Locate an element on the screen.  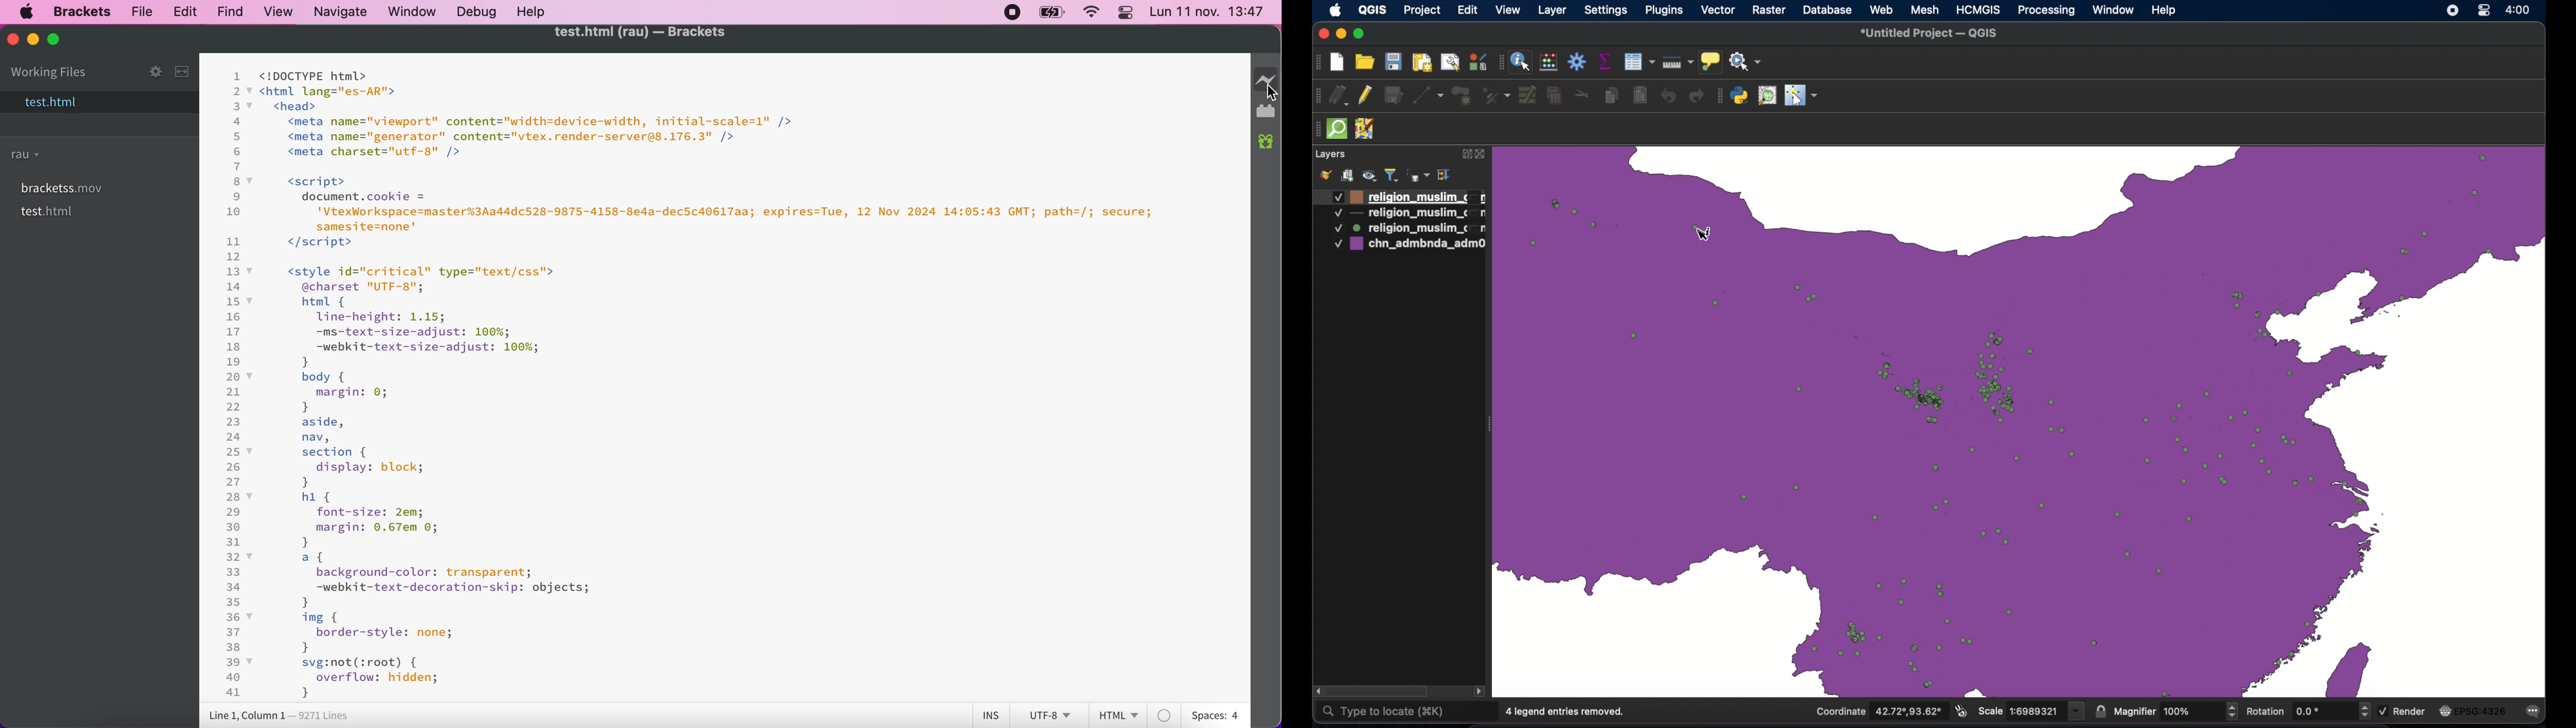
brackets is located at coordinates (82, 12).